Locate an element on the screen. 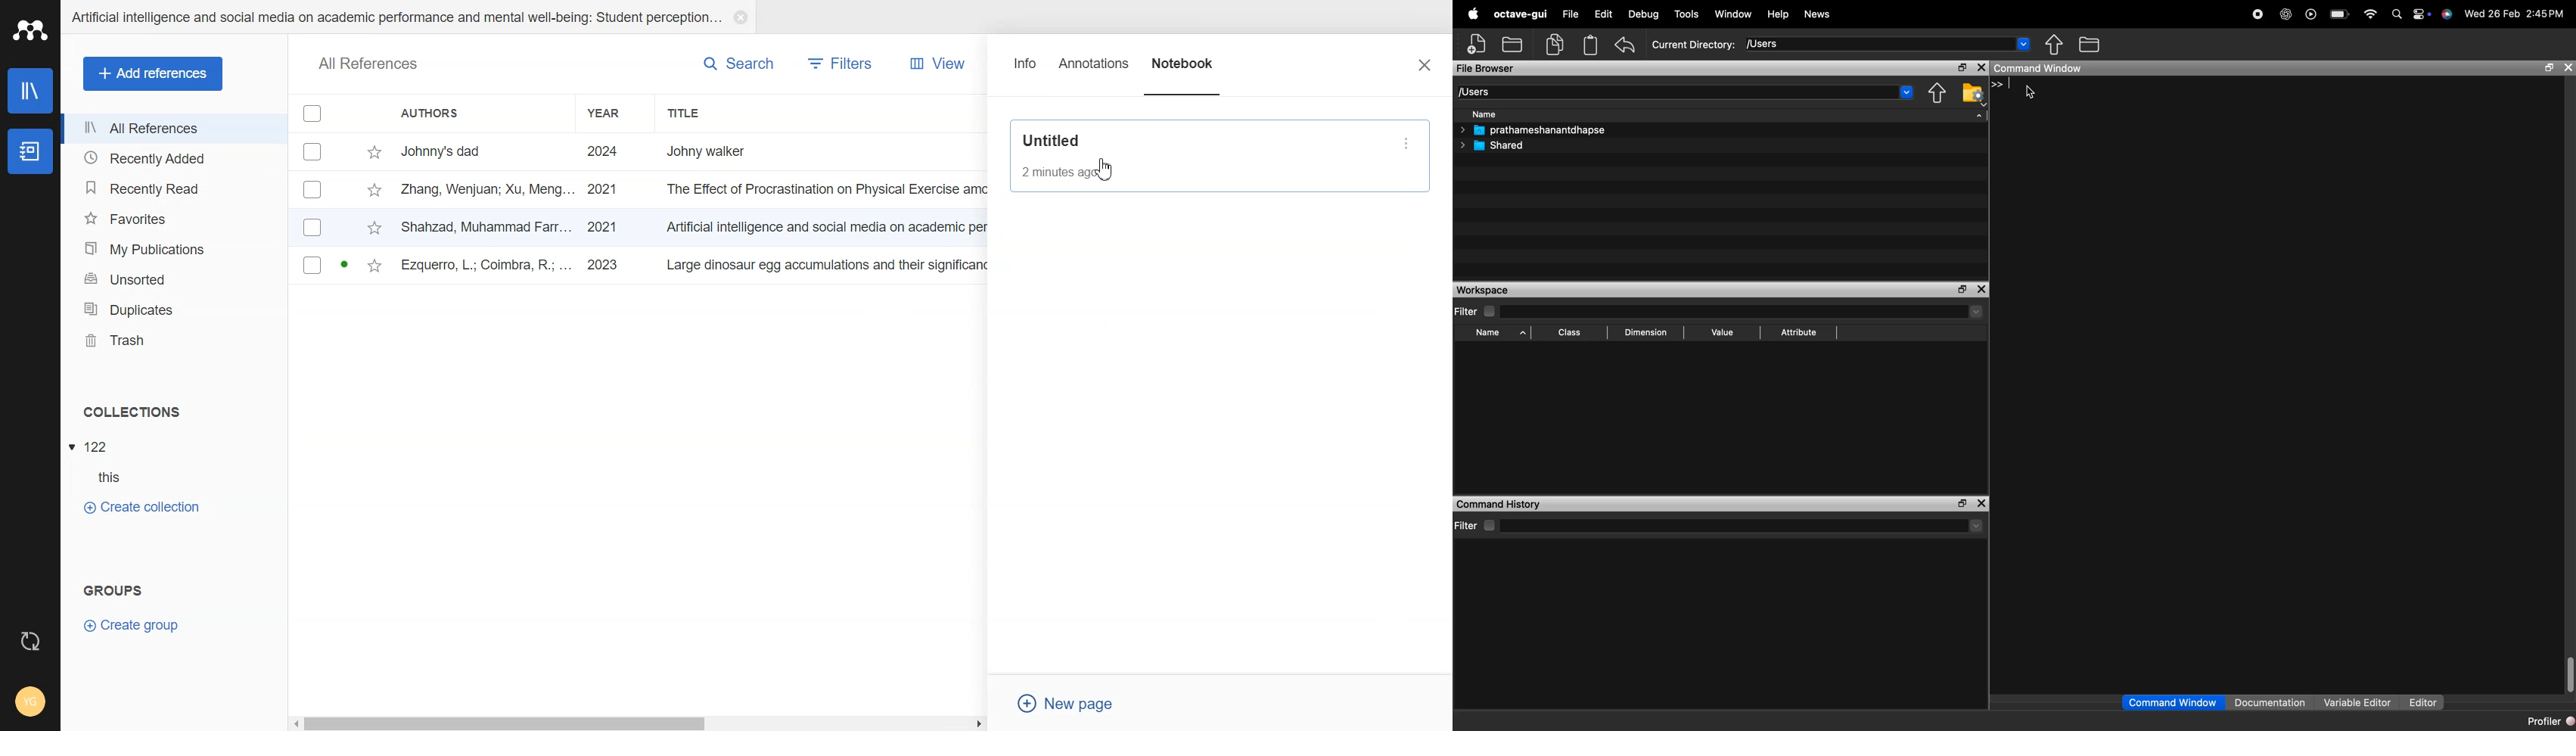 This screenshot has width=2576, height=756. Logo is located at coordinates (30, 30).